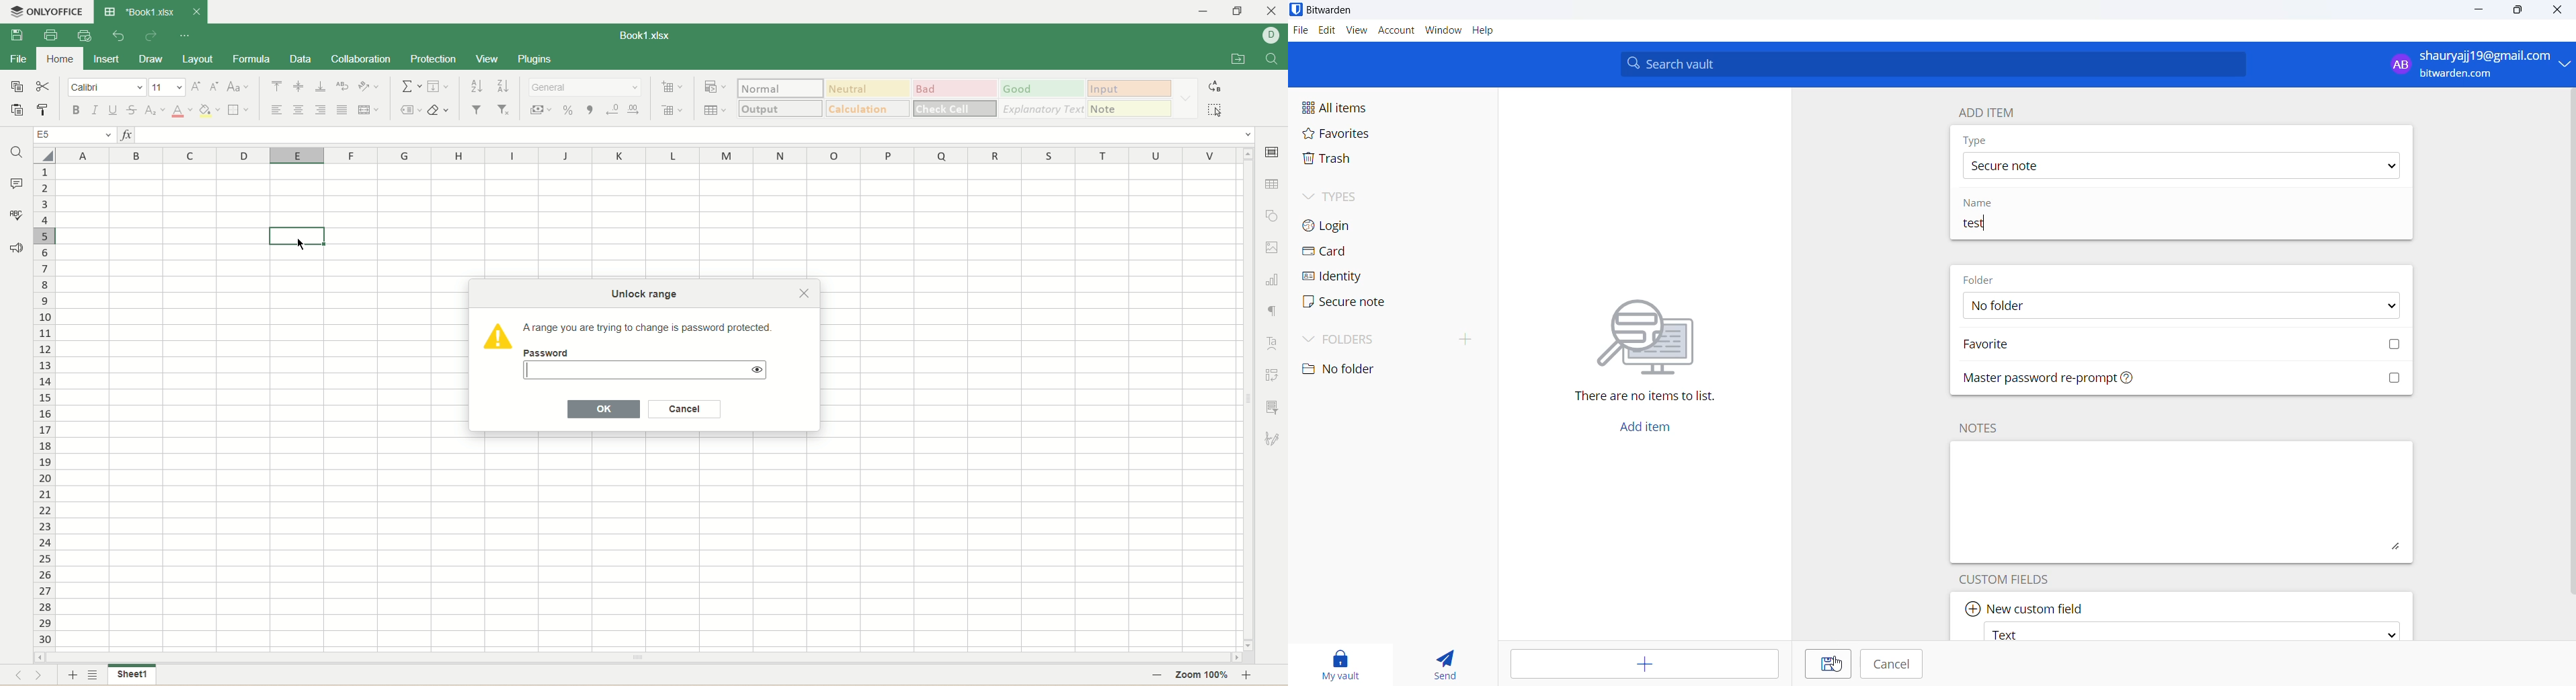 The image size is (2576, 700). What do you see at coordinates (760, 370) in the screenshot?
I see `show password` at bounding box center [760, 370].